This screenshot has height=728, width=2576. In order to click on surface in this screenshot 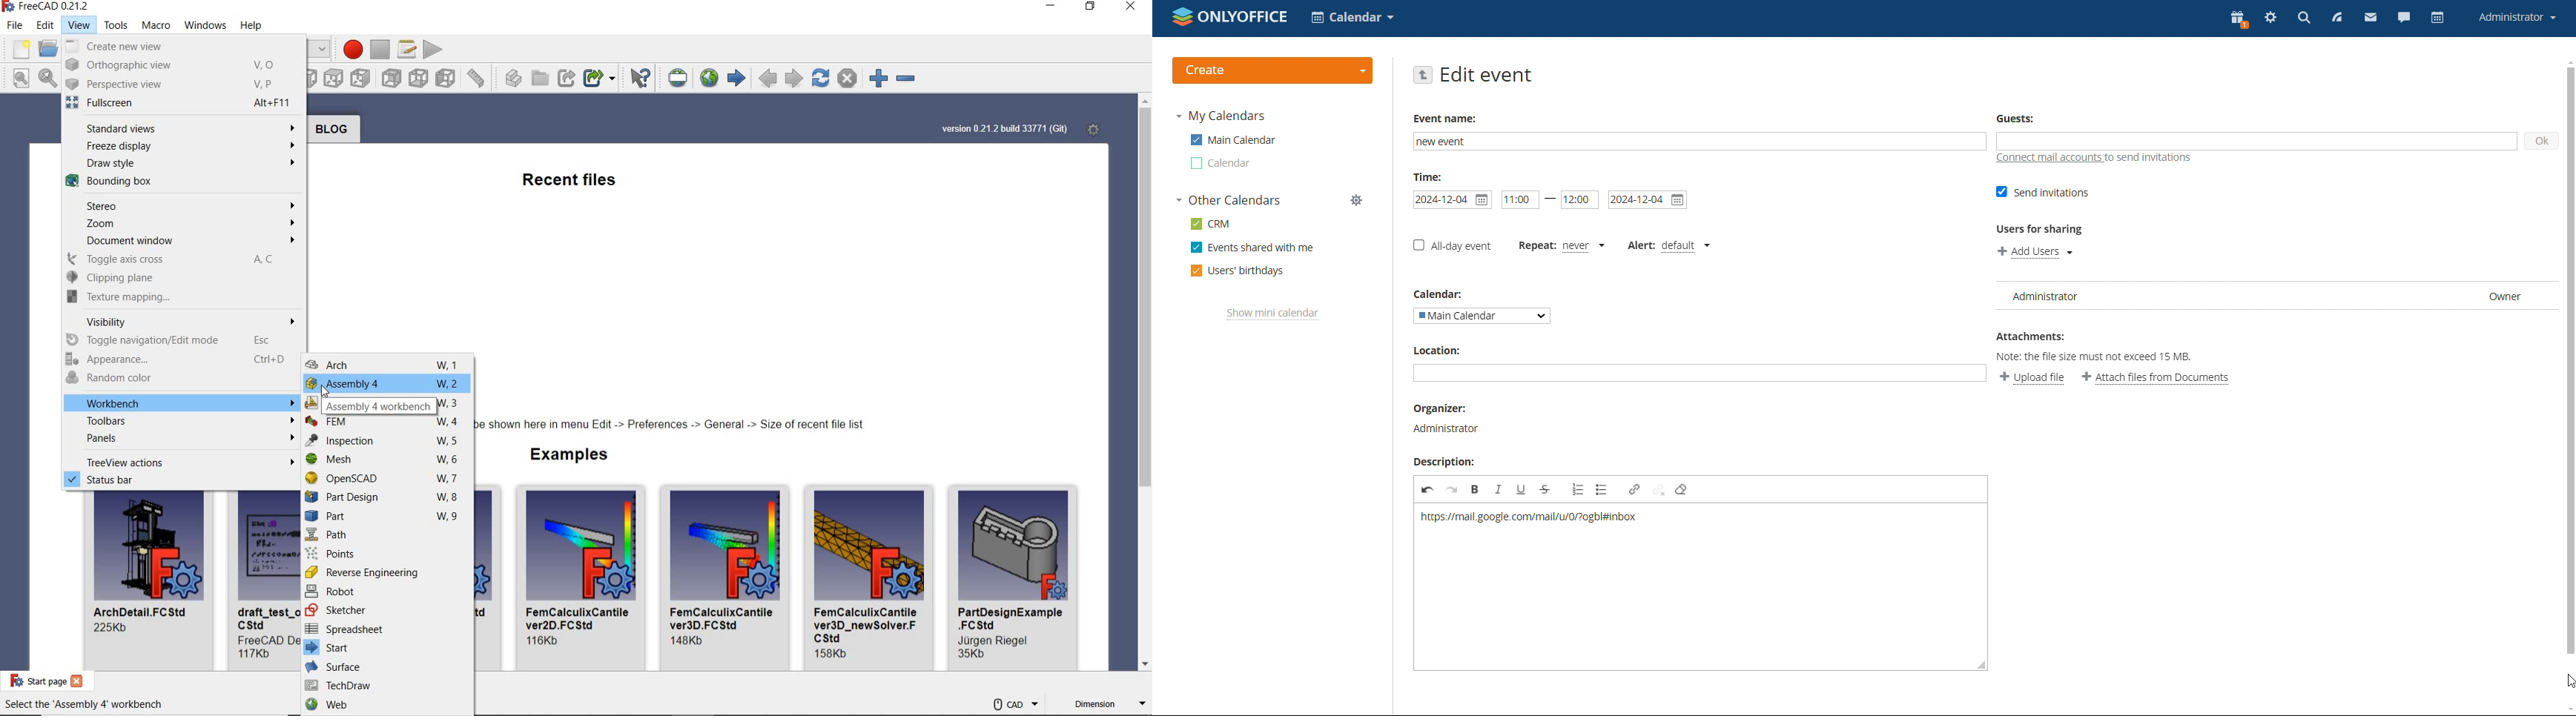, I will do `click(387, 666)`.